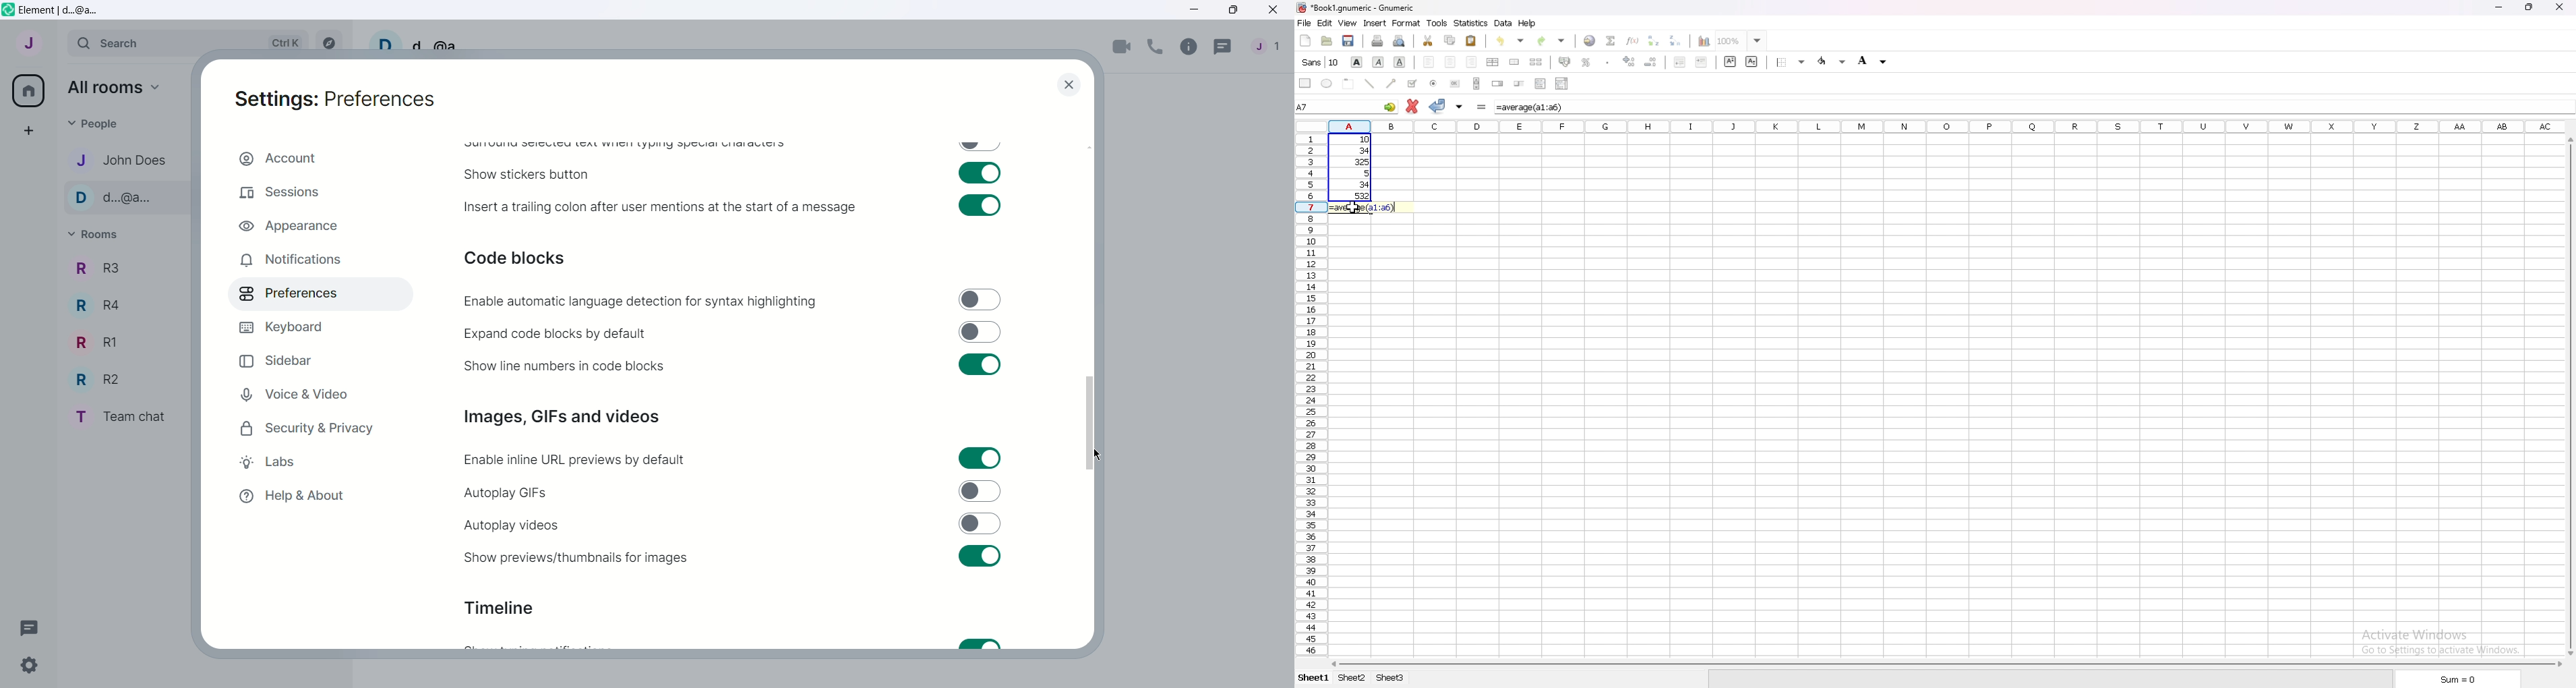  I want to click on right align, so click(1471, 61).